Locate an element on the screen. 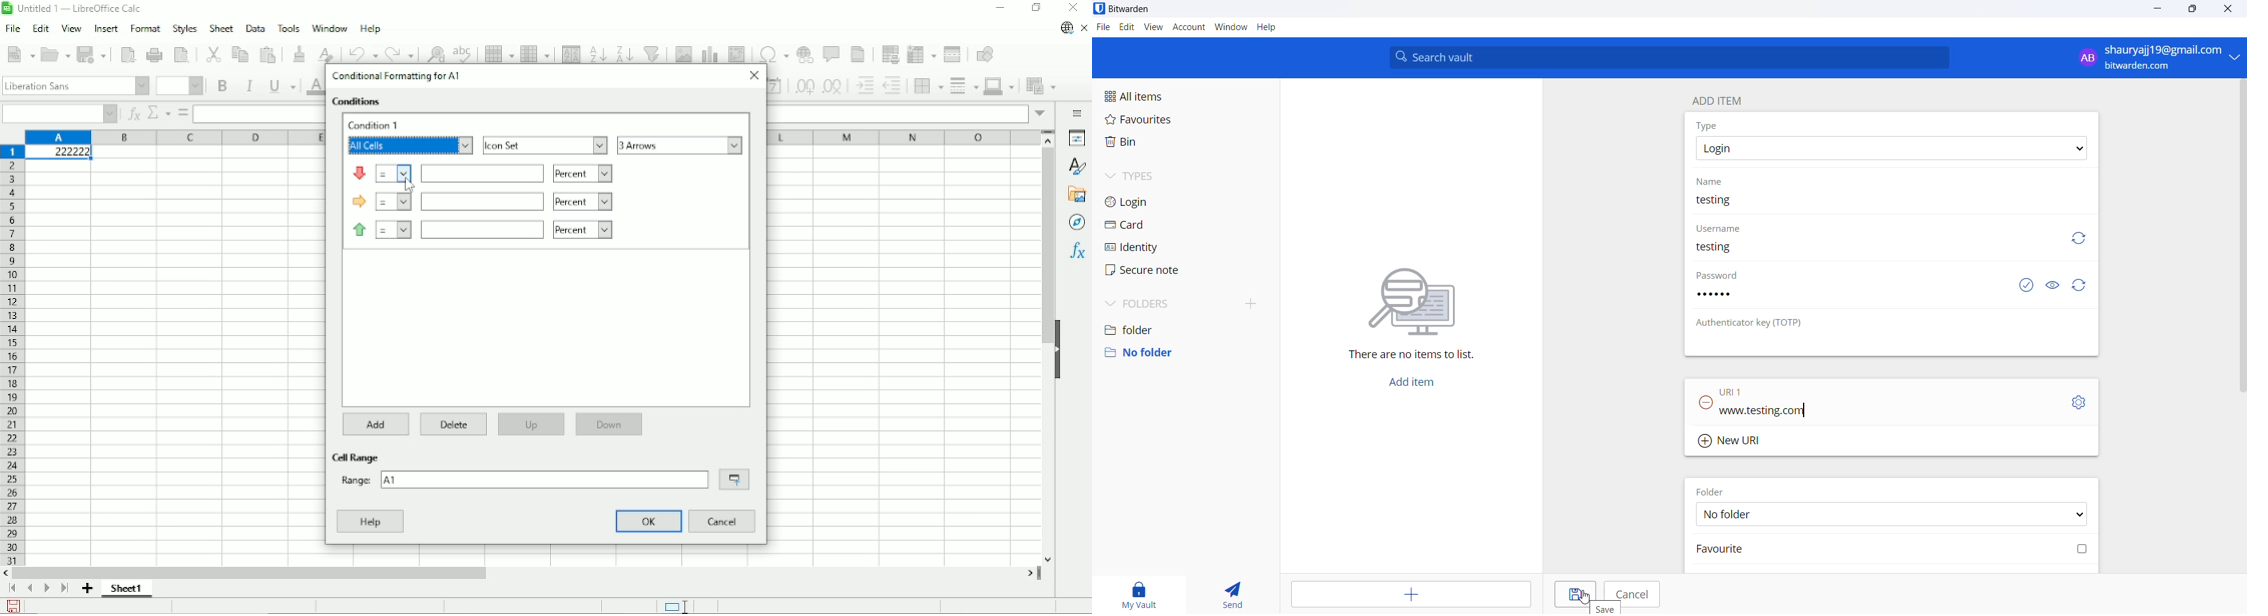  Window is located at coordinates (329, 28).